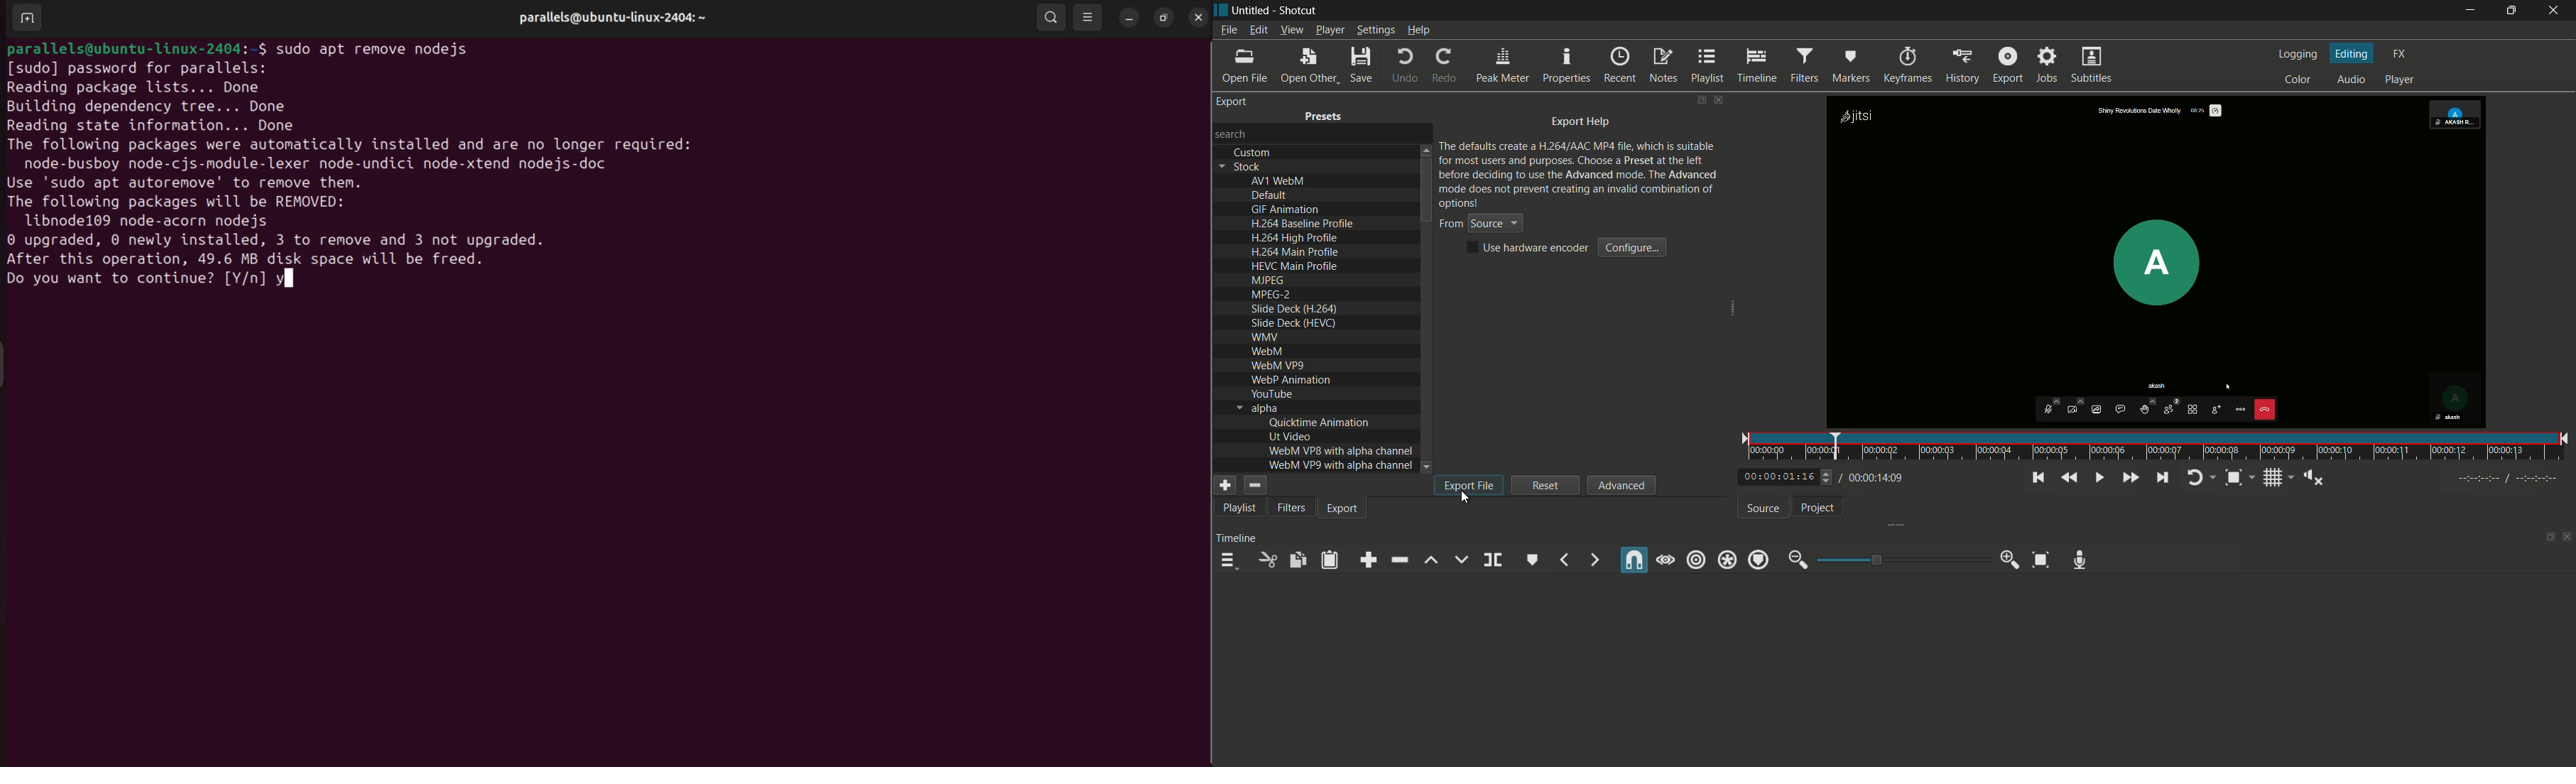  What do you see at coordinates (2007, 64) in the screenshot?
I see `Export` at bounding box center [2007, 64].